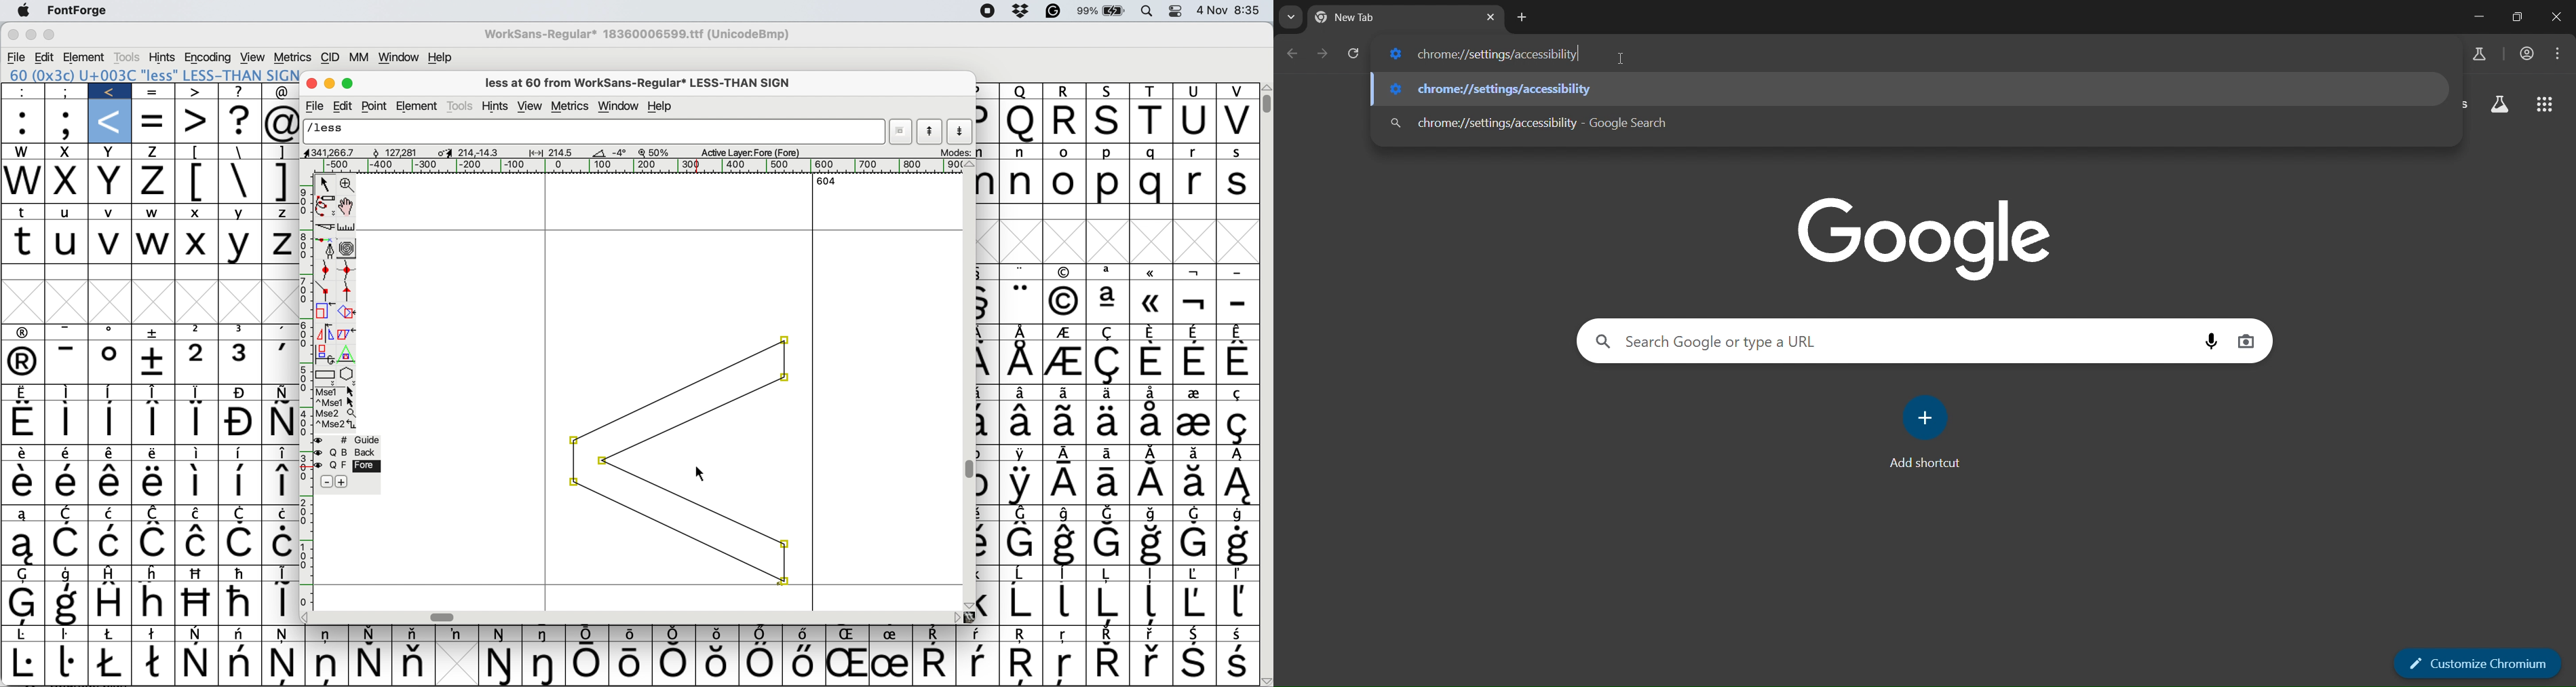  What do you see at coordinates (1153, 453) in the screenshot?
I see `Symbol` at bounding box center [1153, 453].